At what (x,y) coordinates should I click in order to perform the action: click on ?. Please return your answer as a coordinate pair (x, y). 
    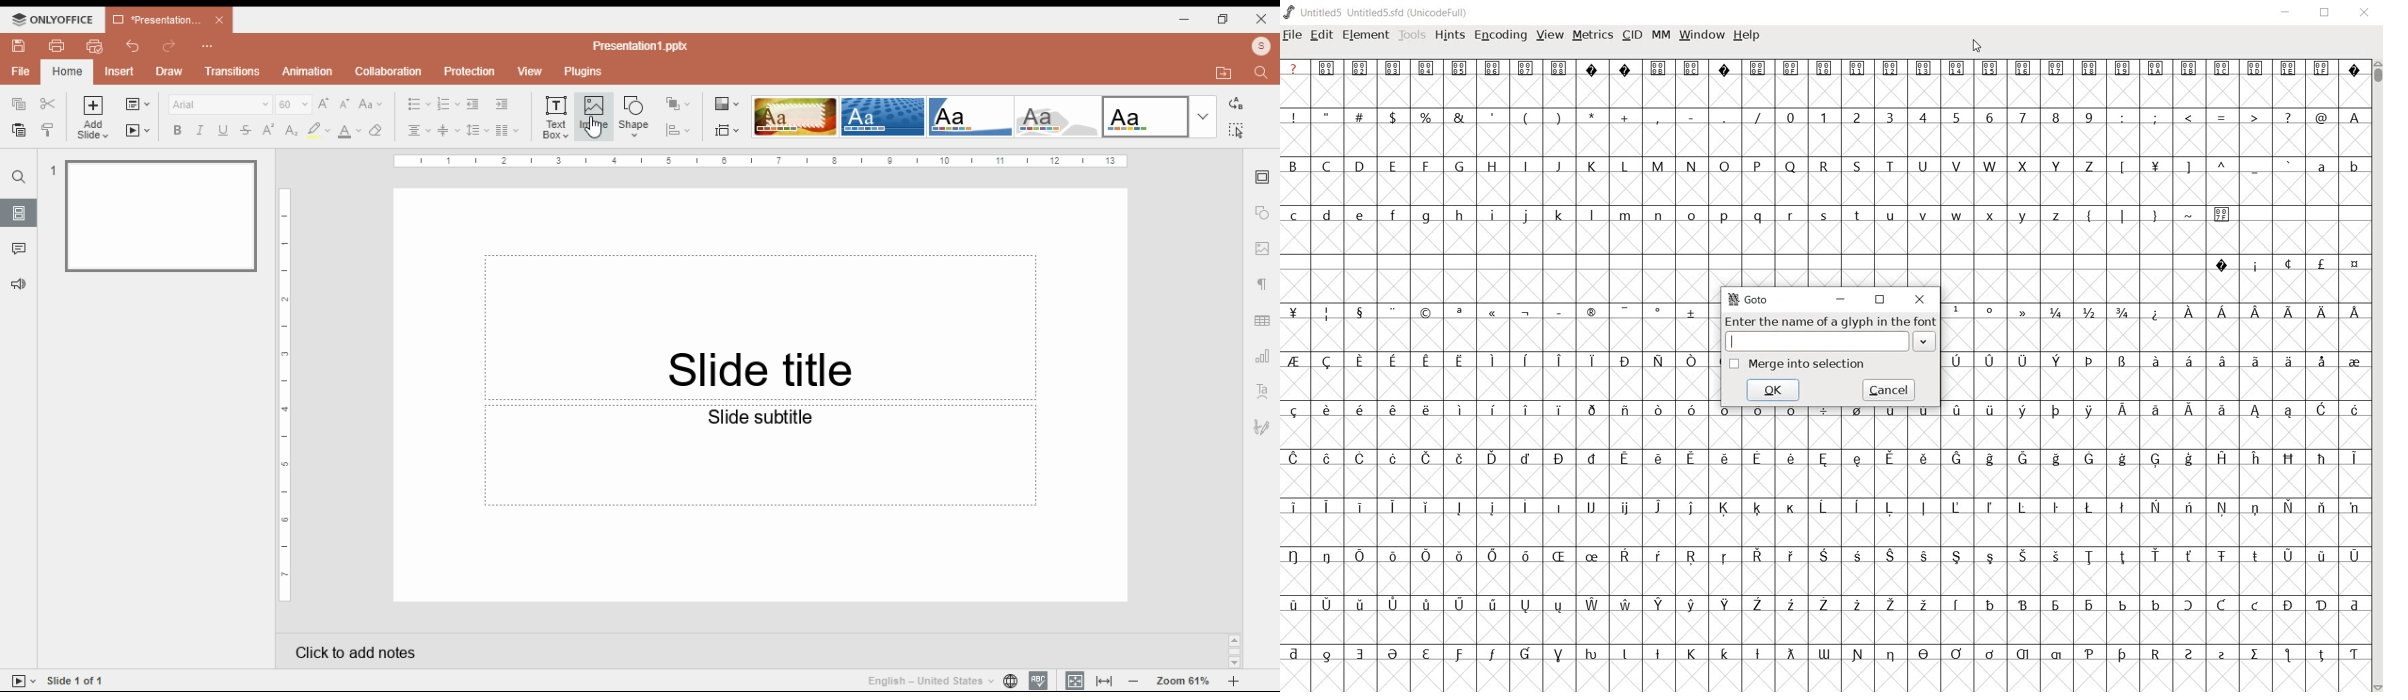
    Looking at the image, I should click on (1294, 68).